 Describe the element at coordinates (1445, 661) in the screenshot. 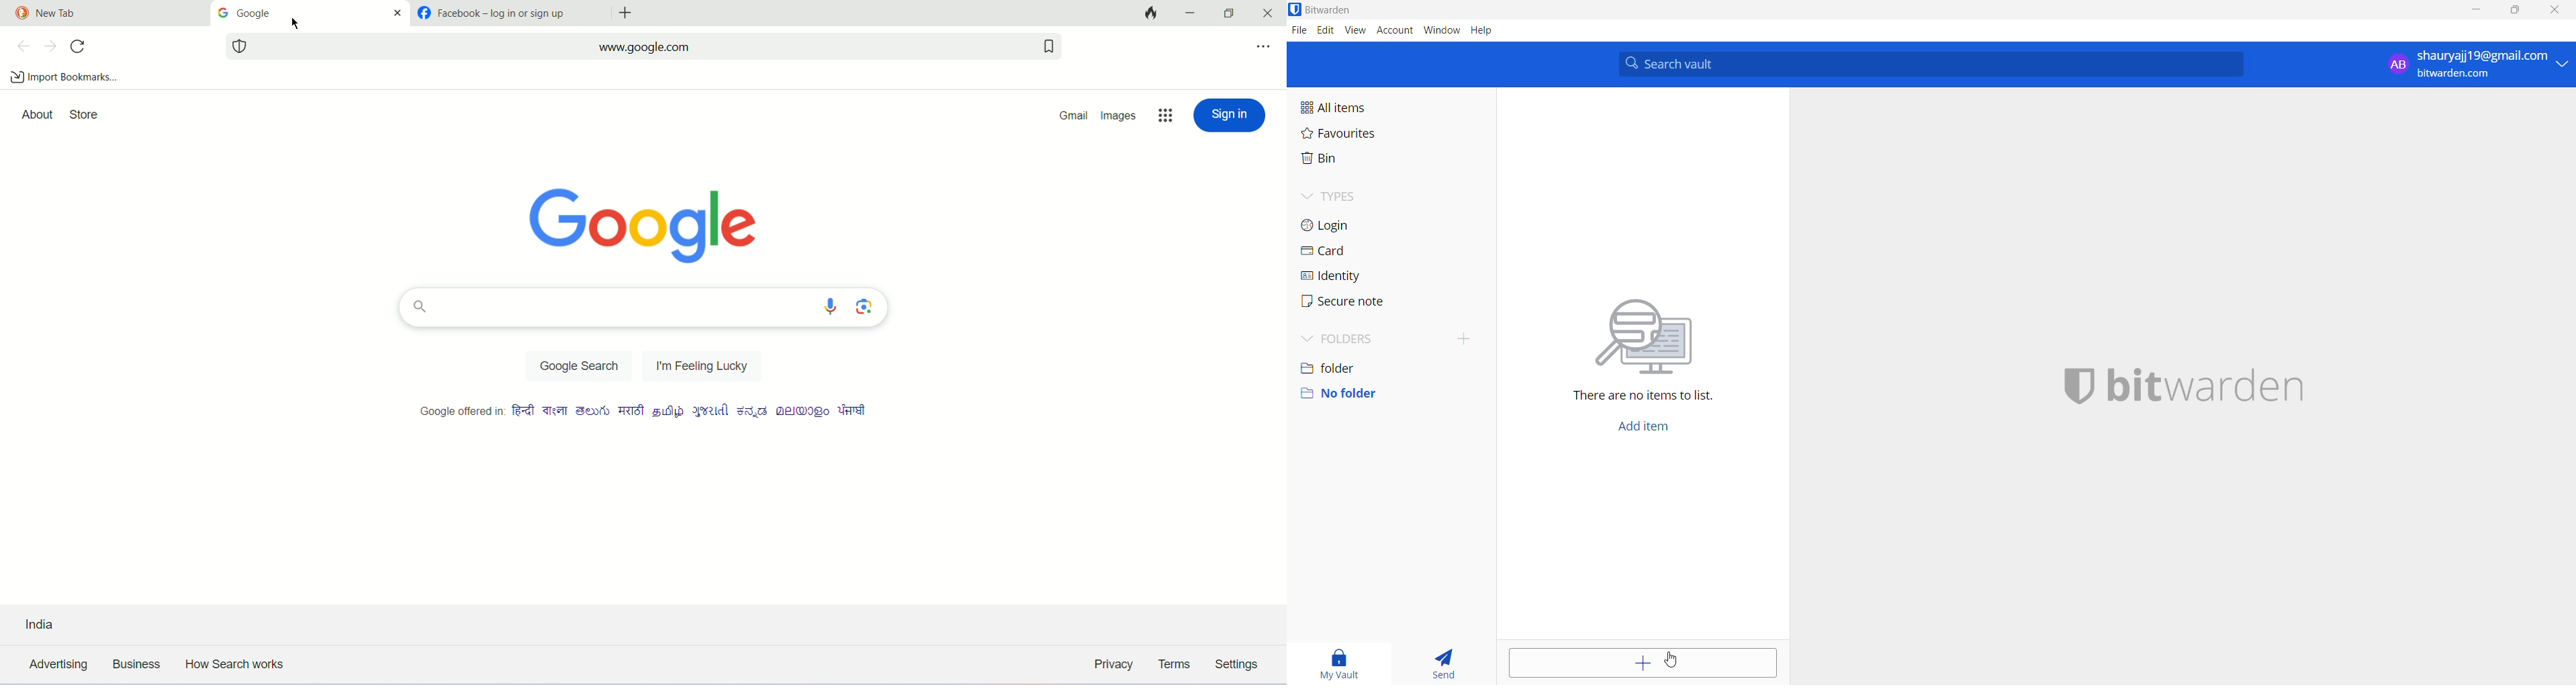

I see `send` at that location.